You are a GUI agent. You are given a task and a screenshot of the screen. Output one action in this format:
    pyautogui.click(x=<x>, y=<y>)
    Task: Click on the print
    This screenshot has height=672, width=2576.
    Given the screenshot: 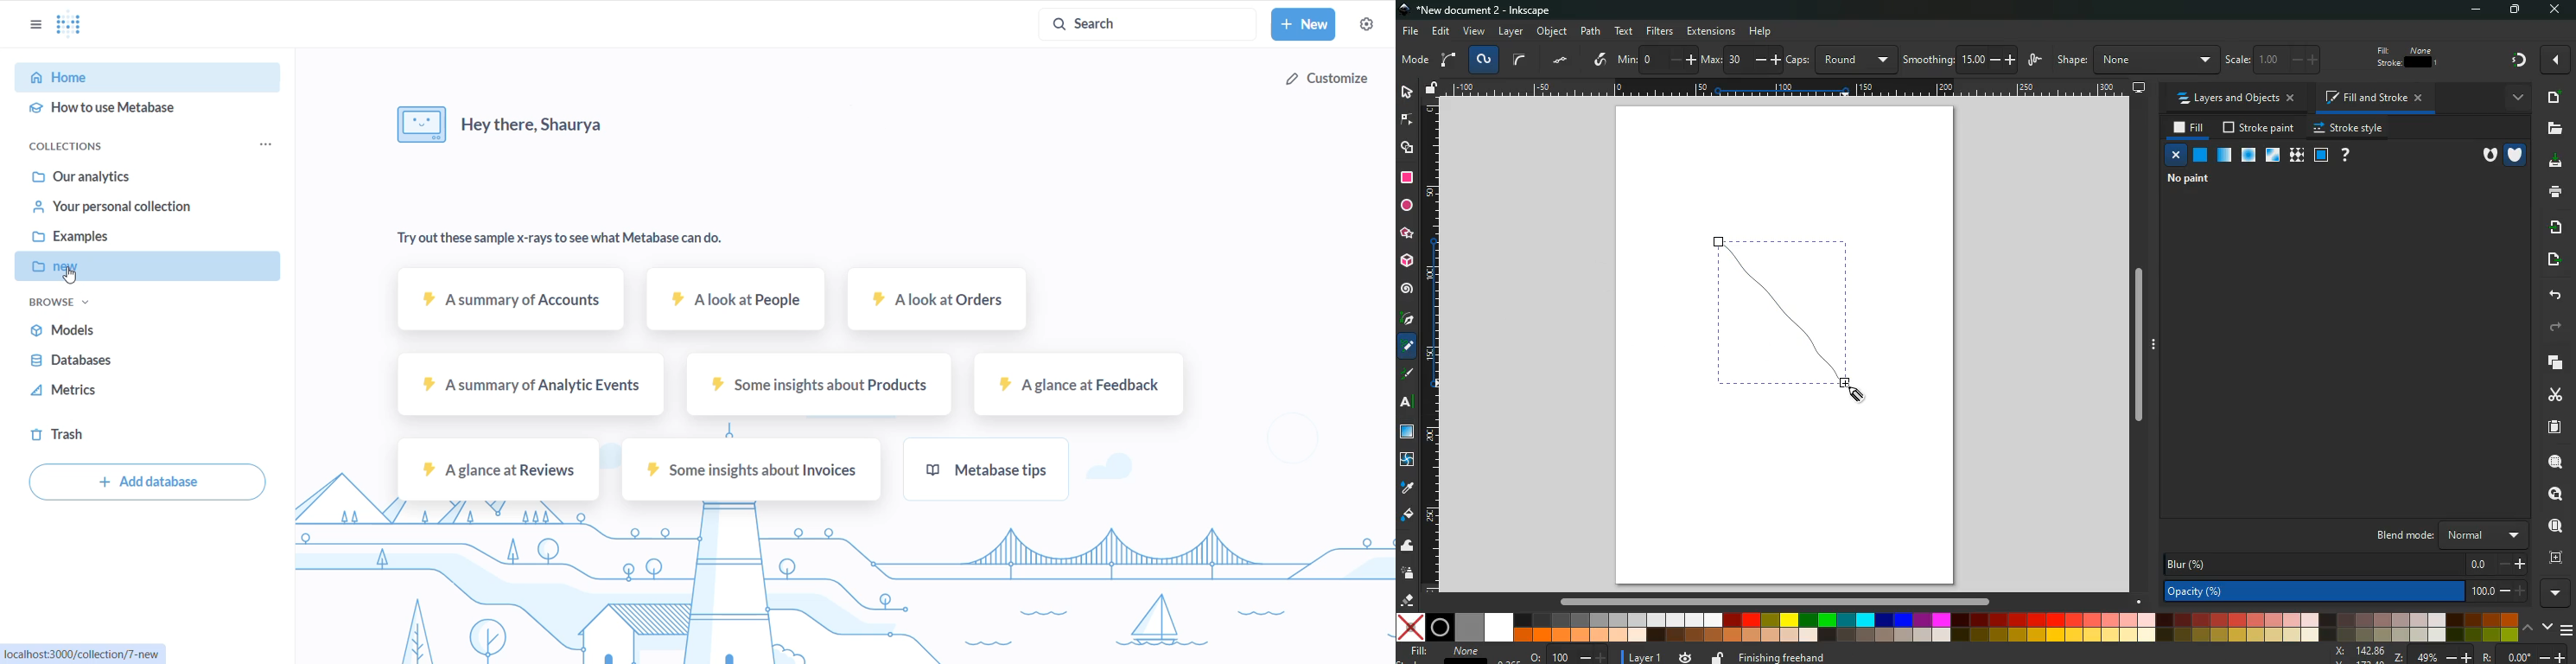 What is the action you would take?
    pyautogui.click(x=2550, y=191)
    